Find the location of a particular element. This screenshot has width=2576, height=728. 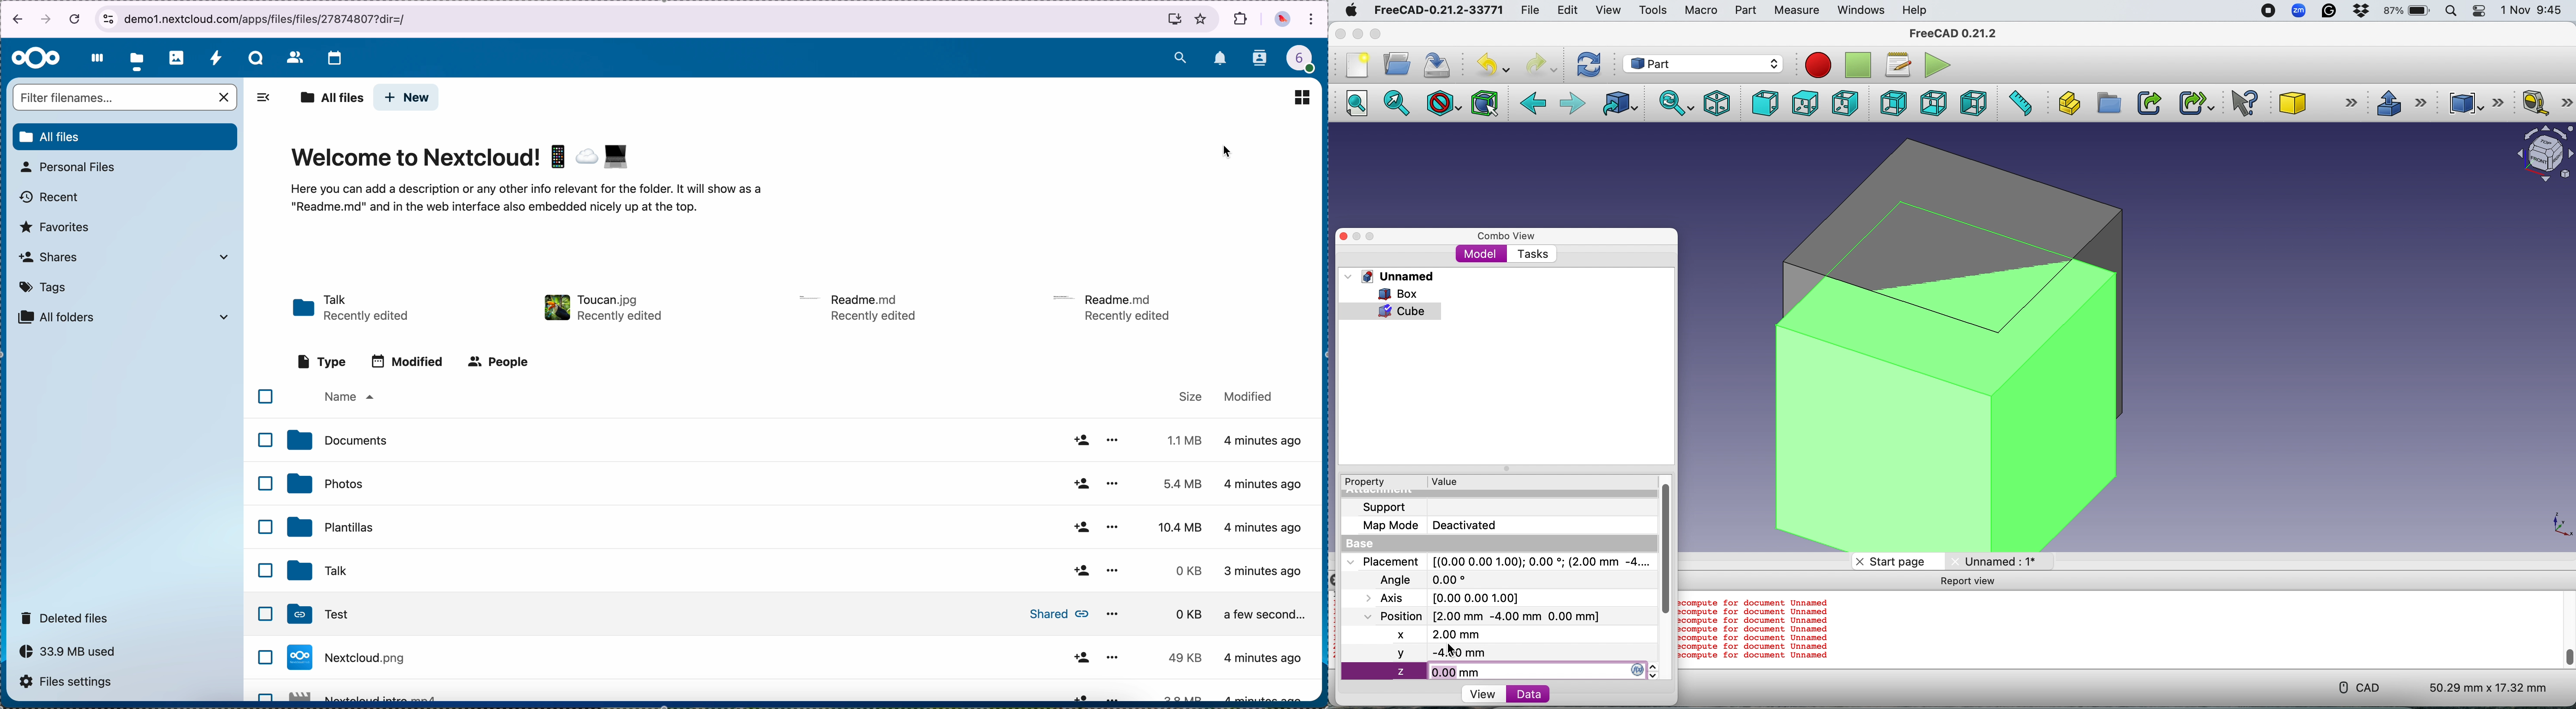

Unnamed is located at coordinates (1400, 276).